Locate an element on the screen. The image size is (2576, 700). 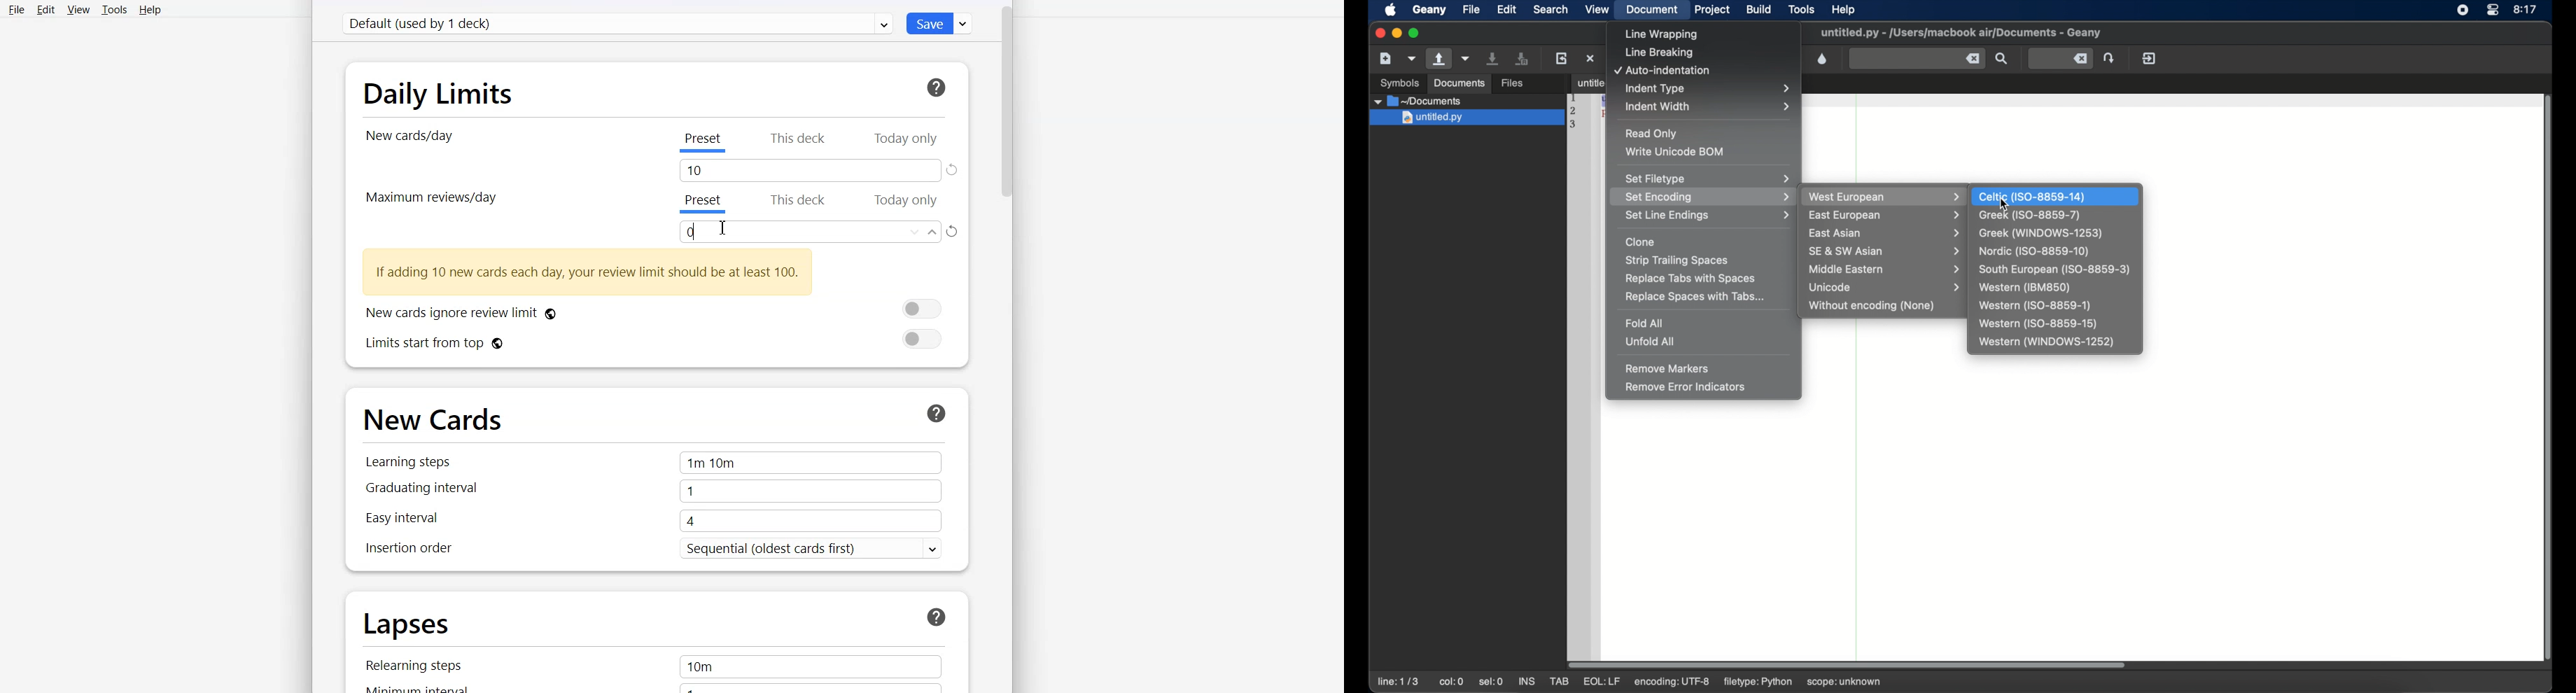
Text is located at coordinates (588, 272).